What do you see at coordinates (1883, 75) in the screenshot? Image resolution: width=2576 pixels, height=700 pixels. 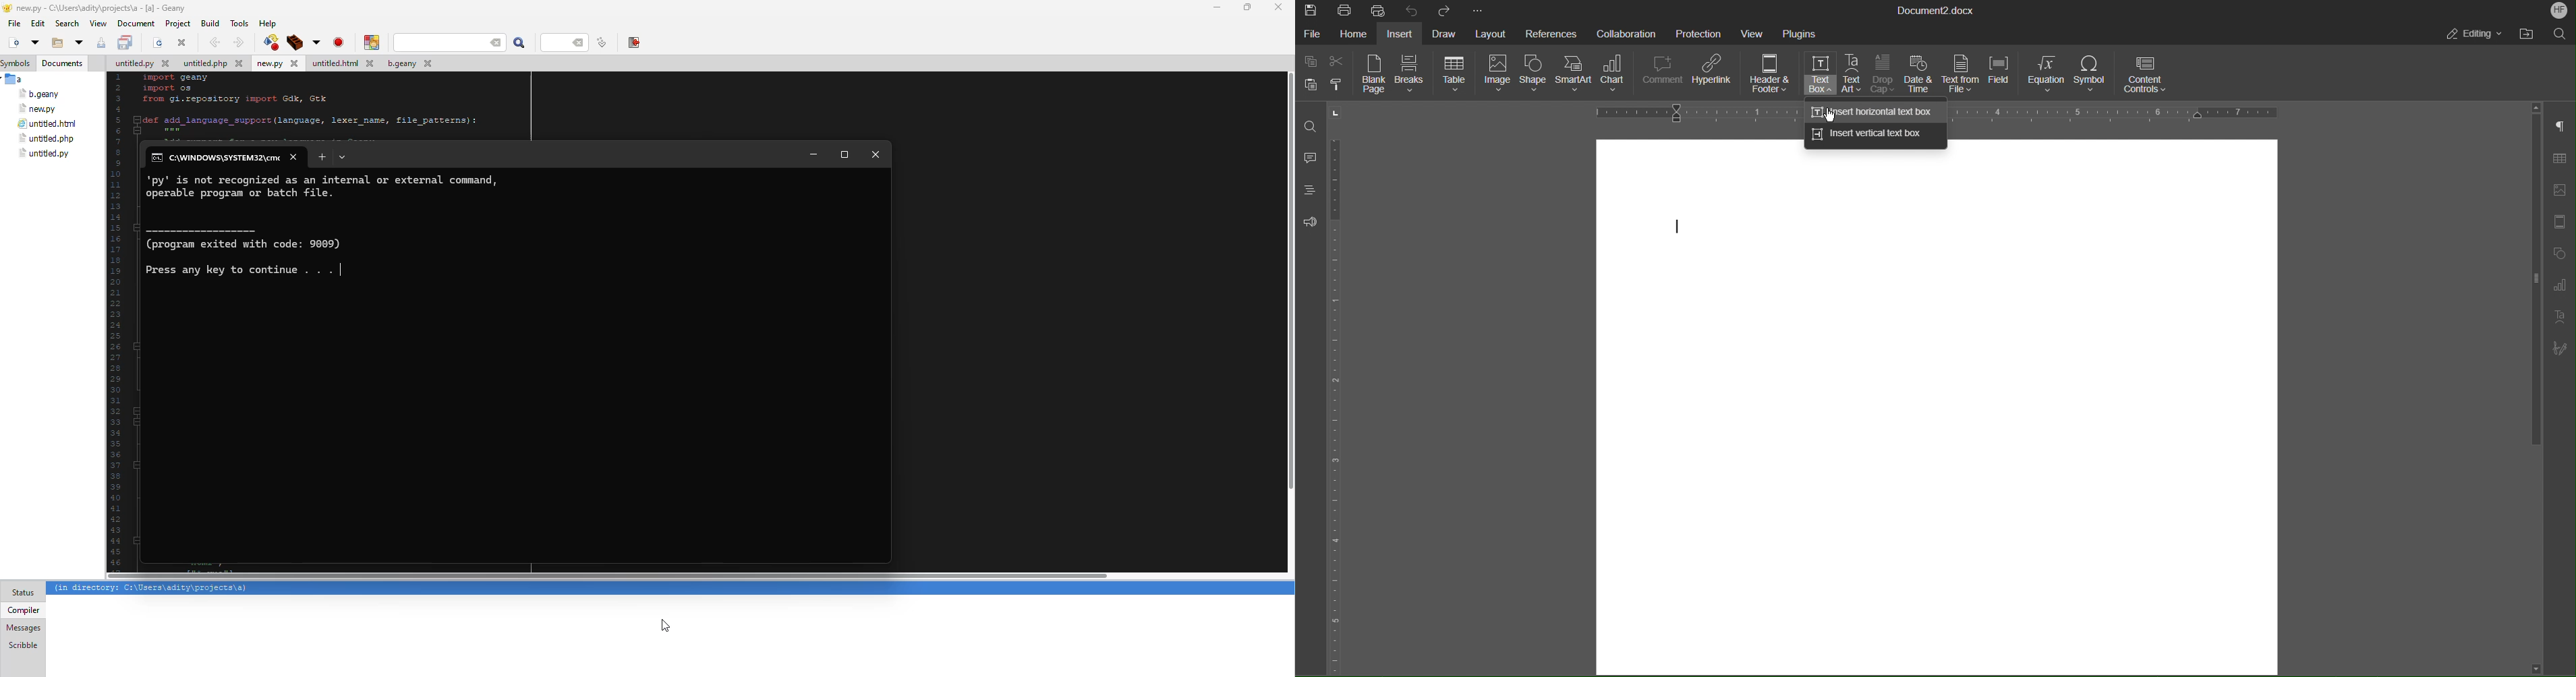 I see `Drop Cap` at bounding box center [1883, 75].